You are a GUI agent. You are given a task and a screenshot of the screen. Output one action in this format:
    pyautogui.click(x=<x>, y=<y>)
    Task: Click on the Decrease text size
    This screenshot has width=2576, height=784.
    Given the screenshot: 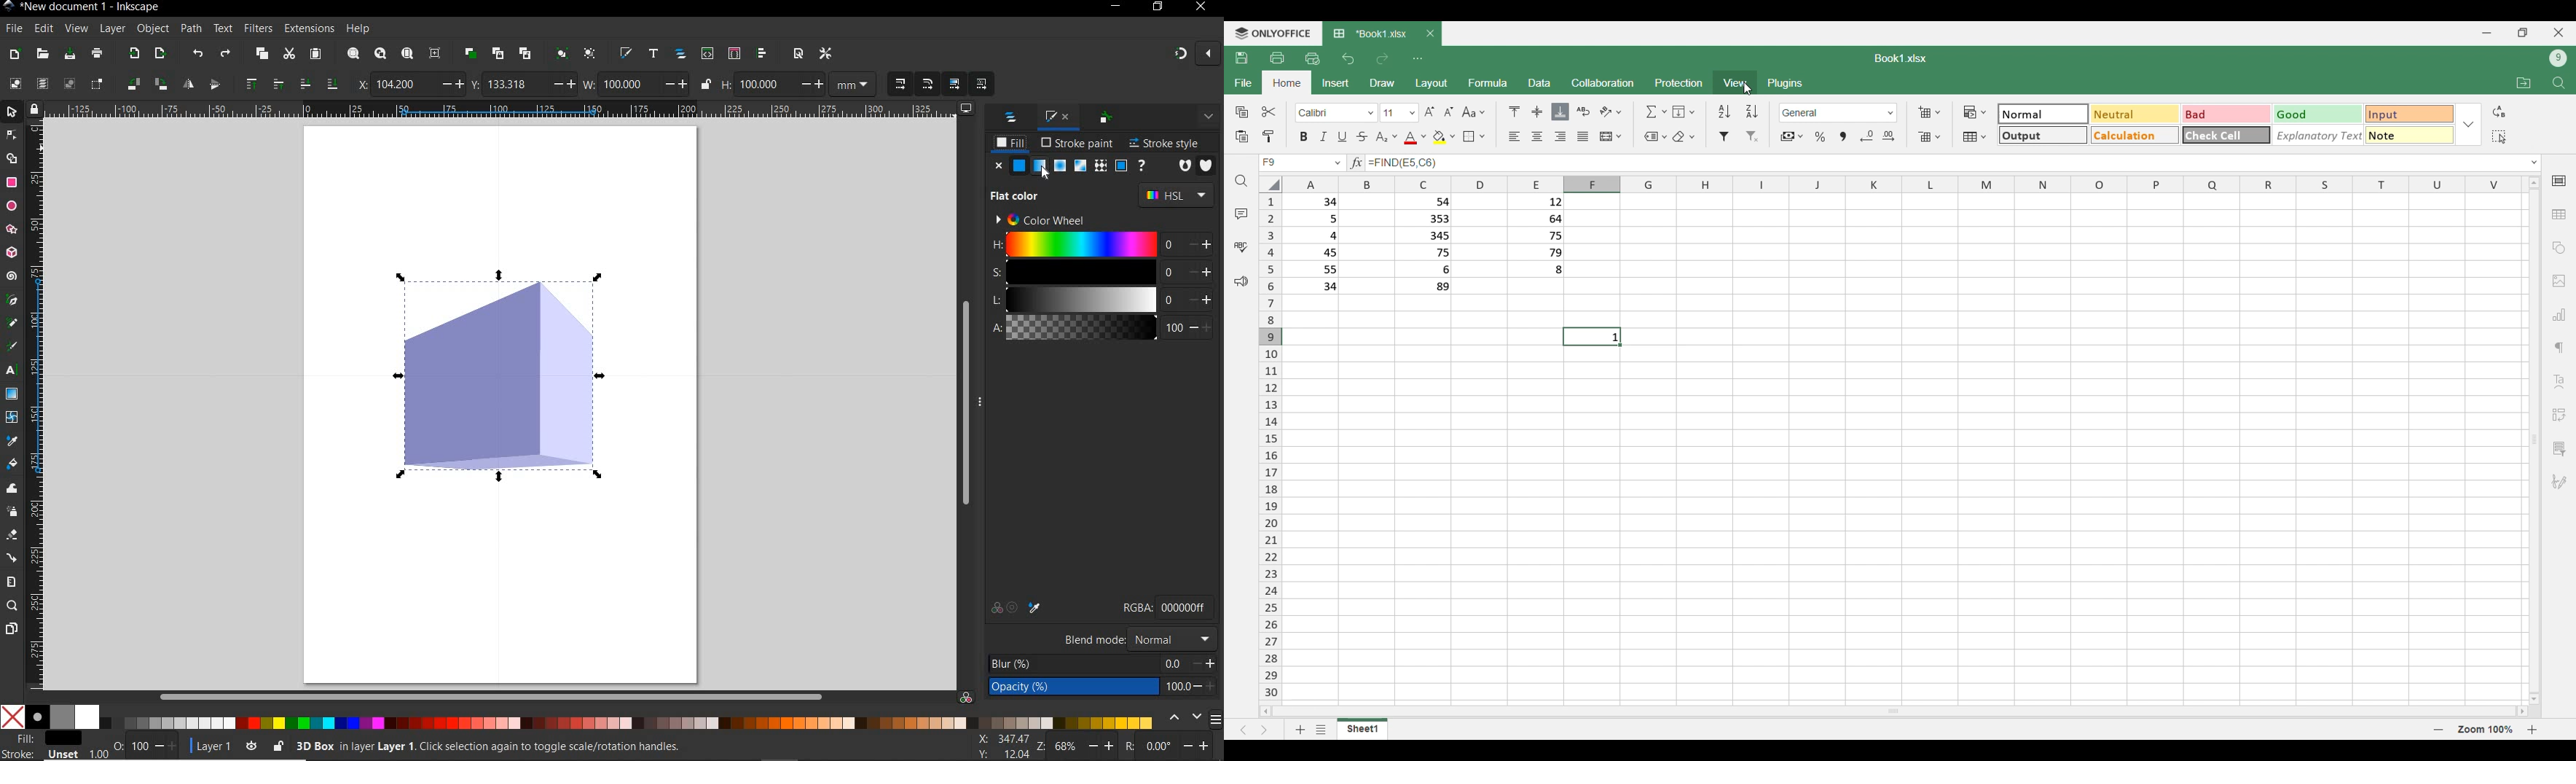 What is the action you would take?
    pyautogui.click(x=1448, y=113)
    